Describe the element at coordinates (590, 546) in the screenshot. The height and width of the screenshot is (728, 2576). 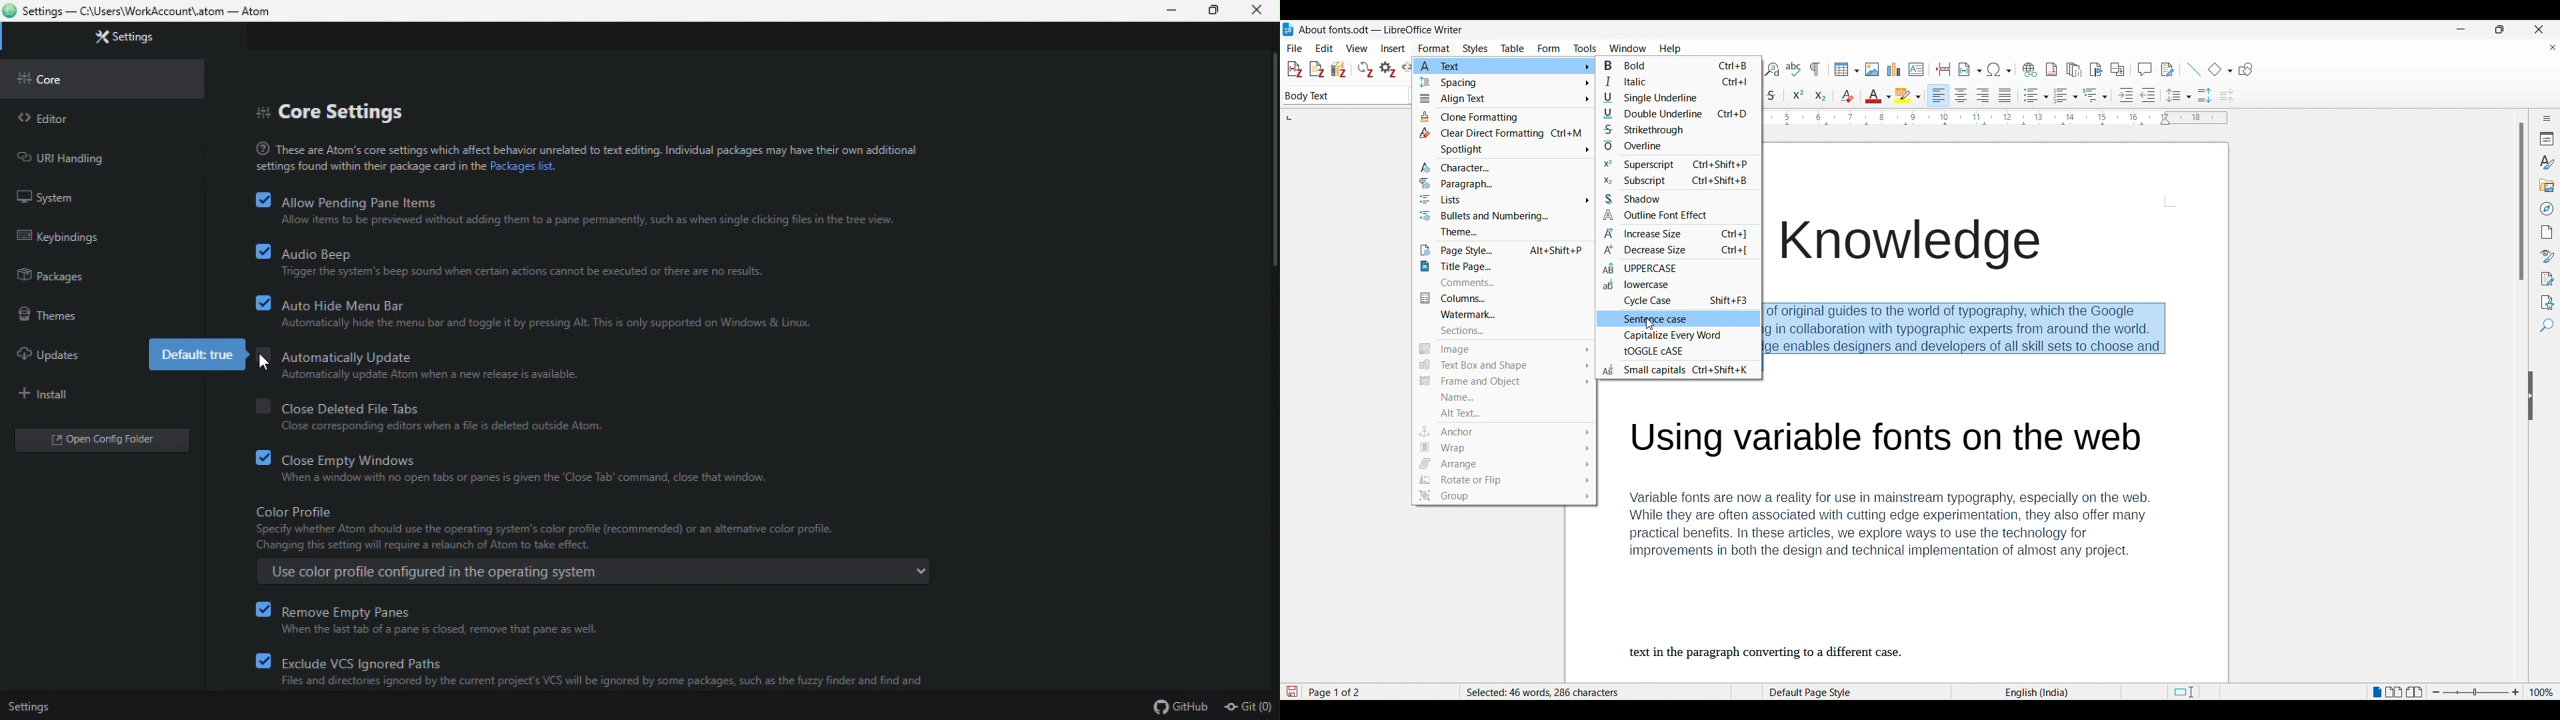
I see `color profile` at that location.